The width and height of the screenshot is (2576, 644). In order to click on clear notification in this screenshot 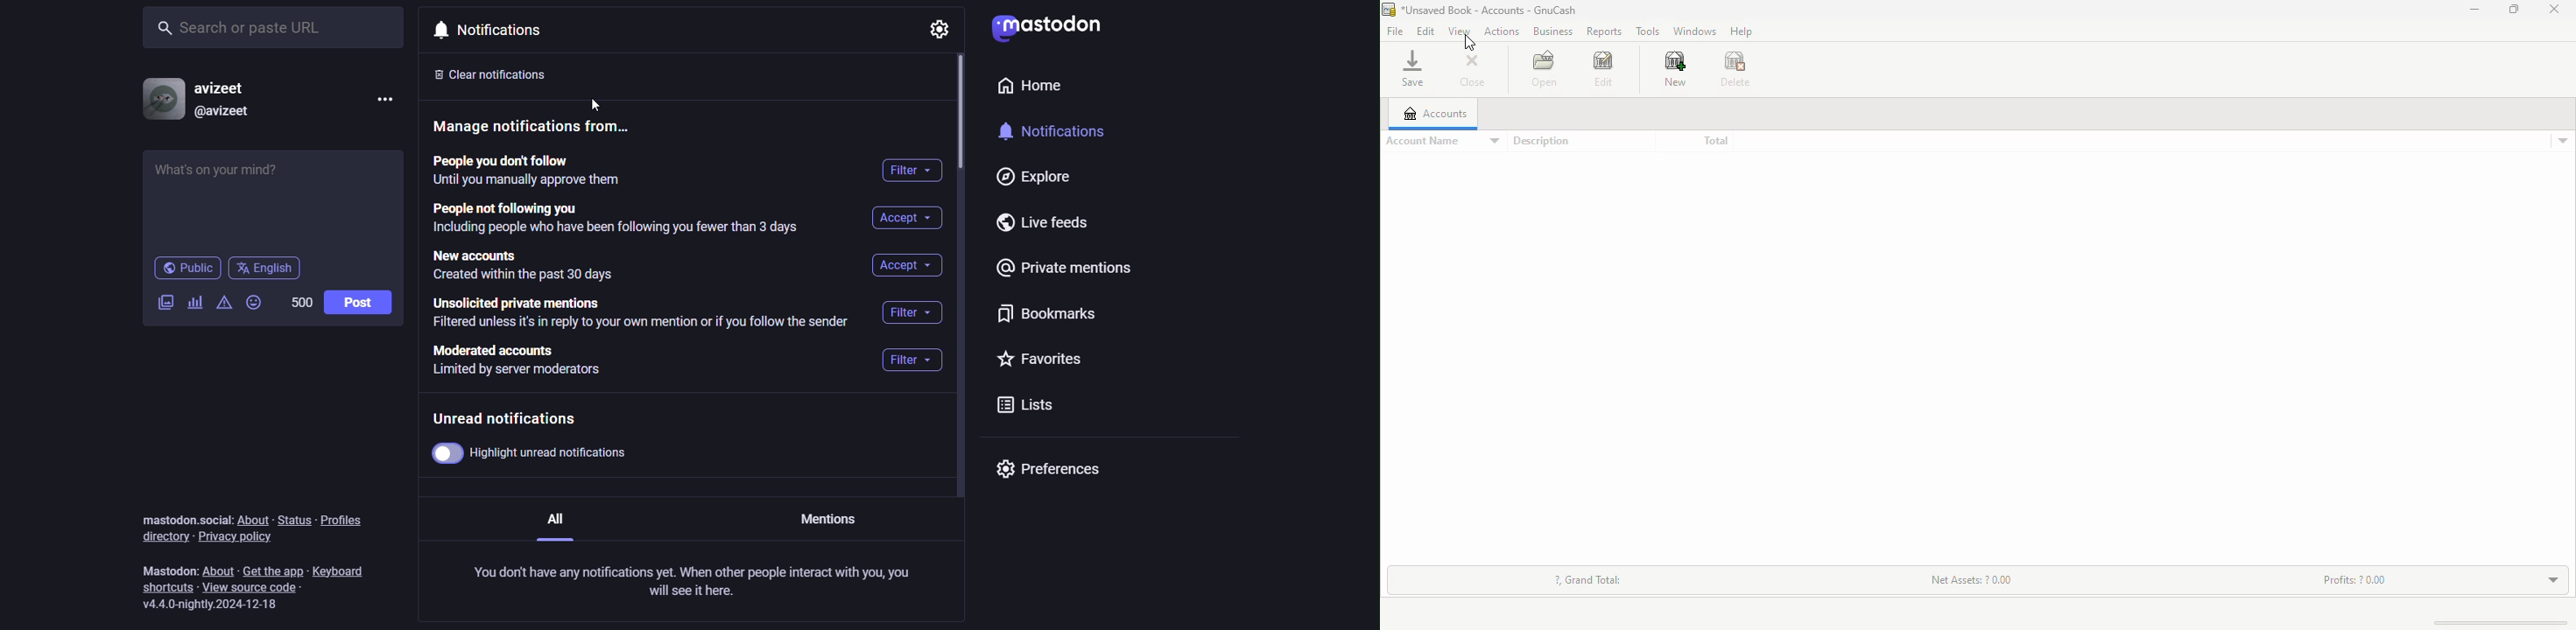, I will do `click(505, 74)`.